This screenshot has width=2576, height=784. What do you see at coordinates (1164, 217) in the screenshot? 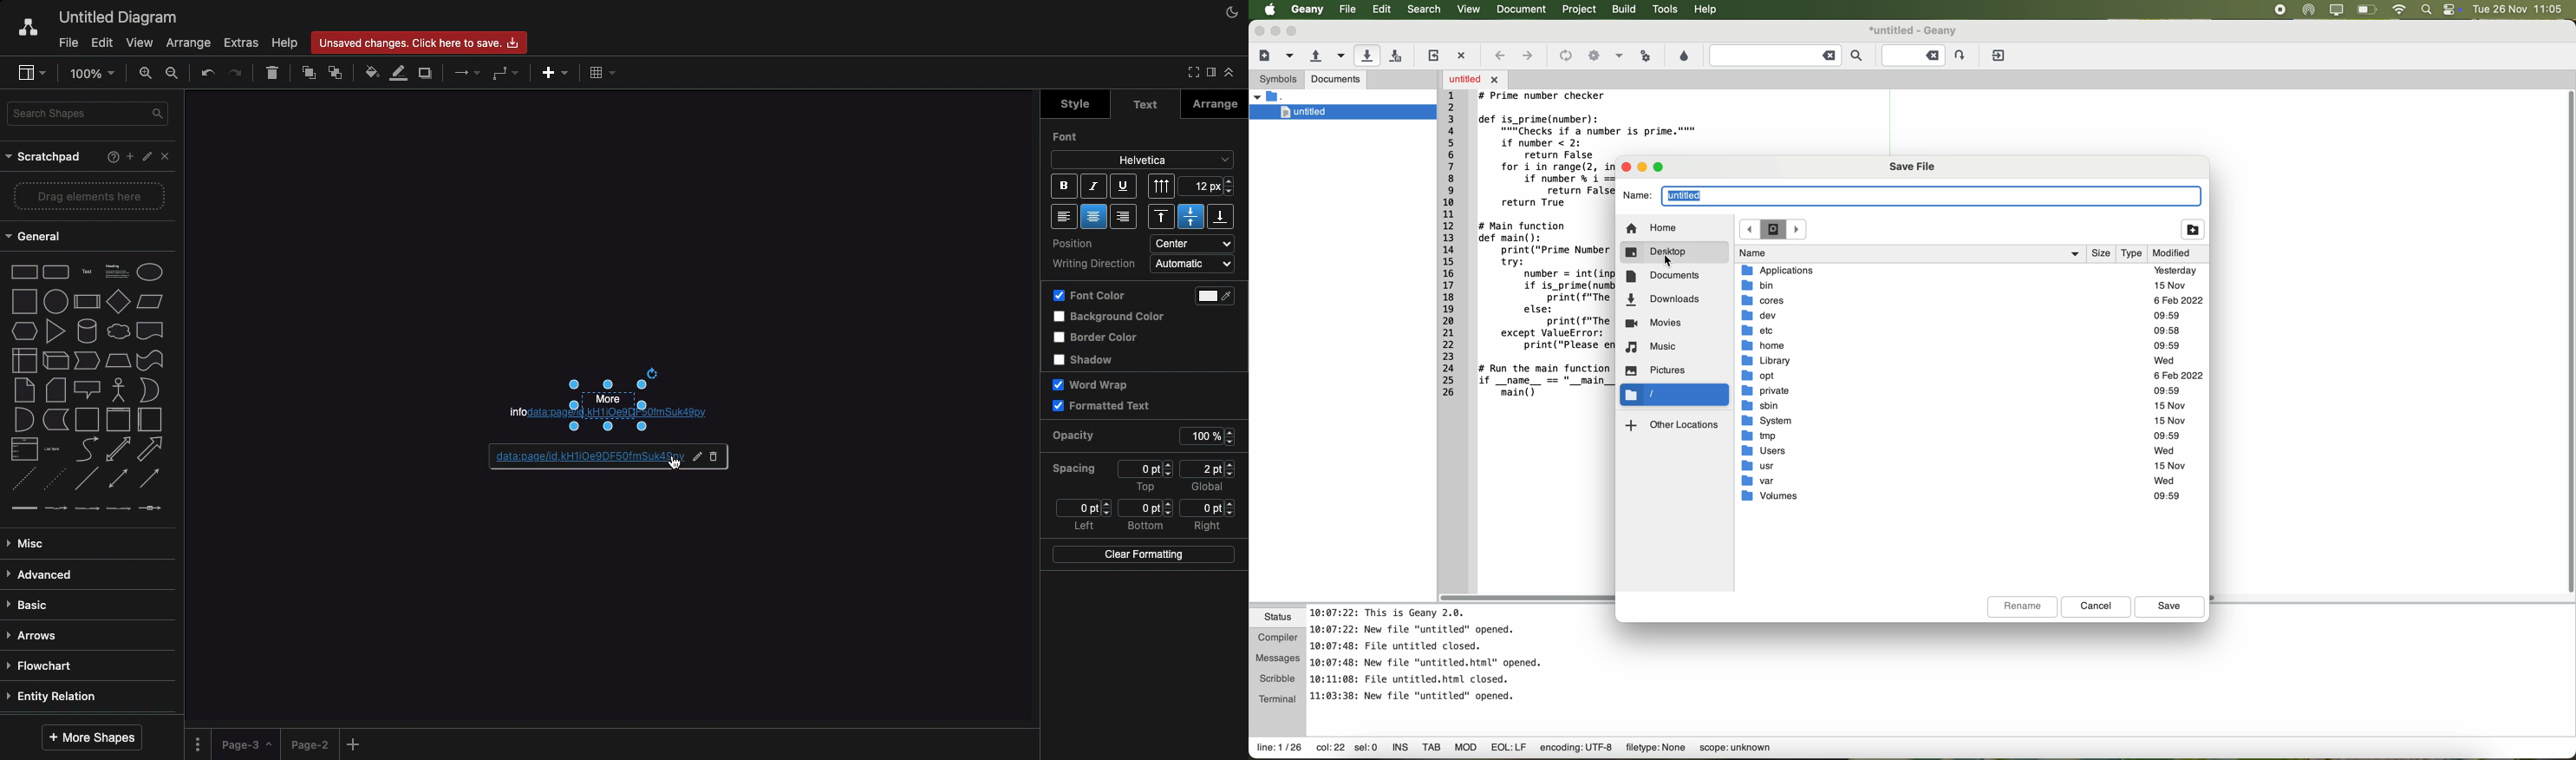
I see `Top` at bounding box center [1164, 217].